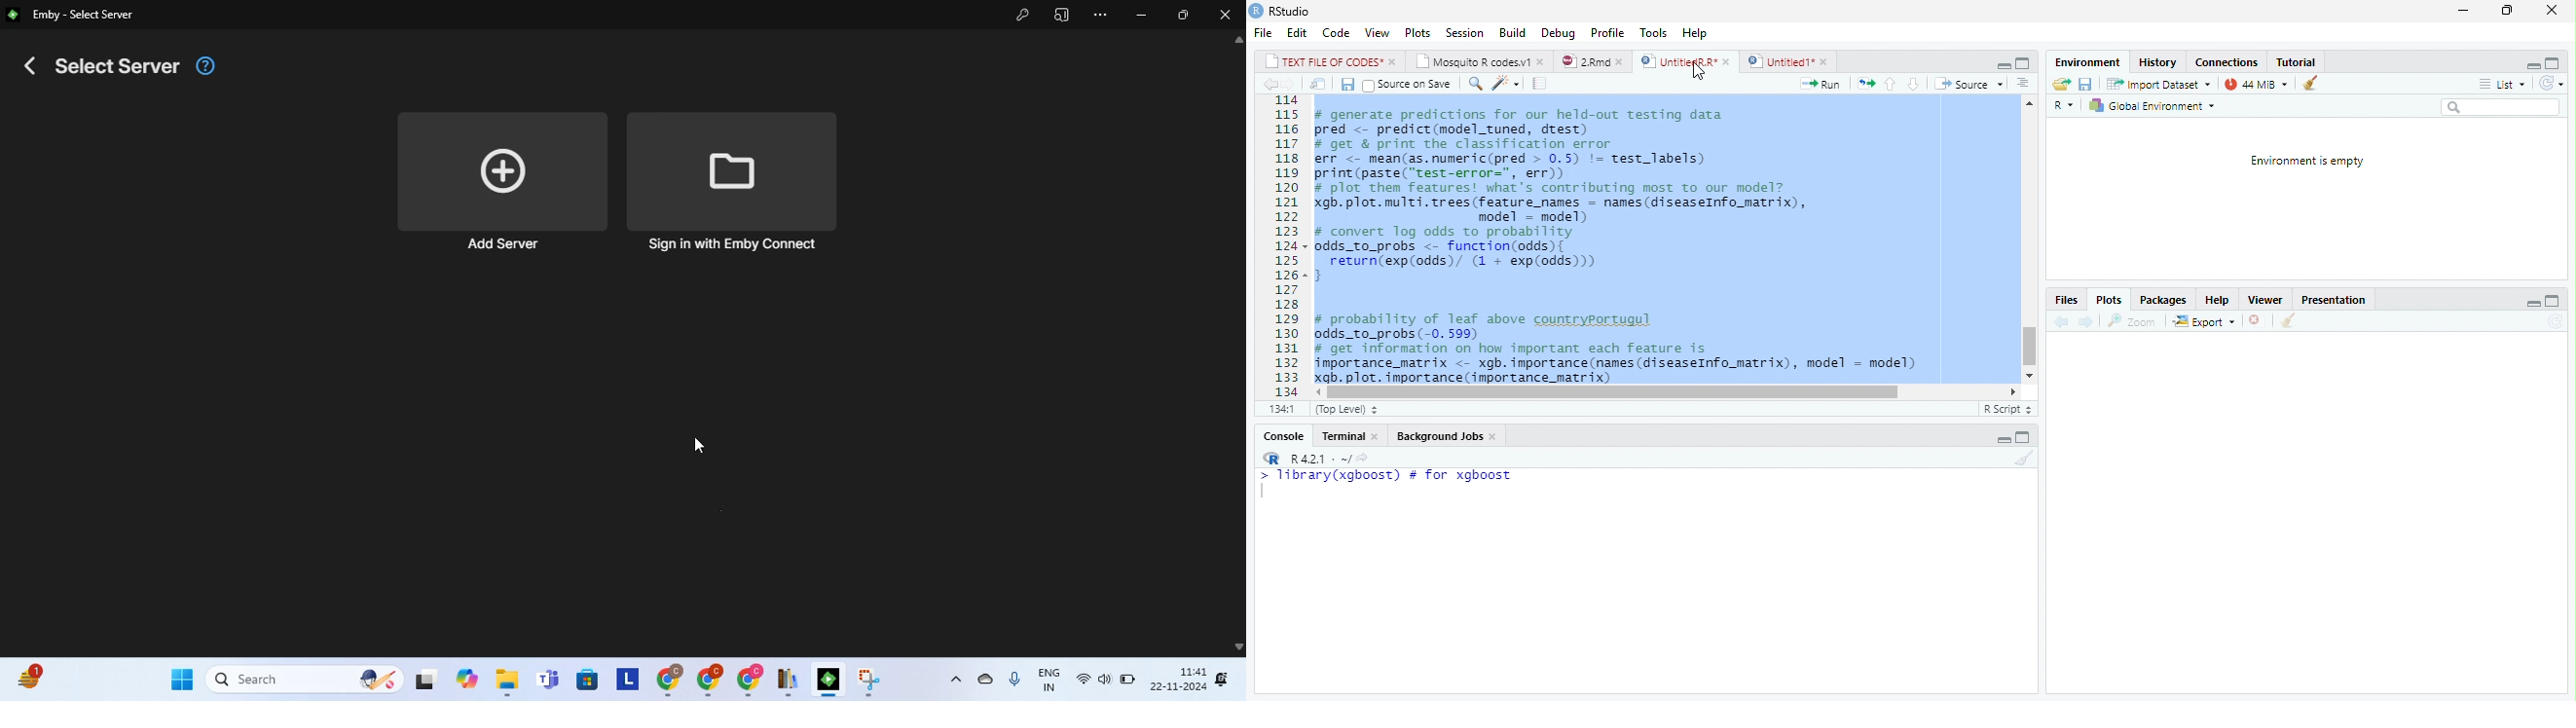 The width and height of the screenshot is (2576, 728). I want to click on Previous, so click(1269, 85).